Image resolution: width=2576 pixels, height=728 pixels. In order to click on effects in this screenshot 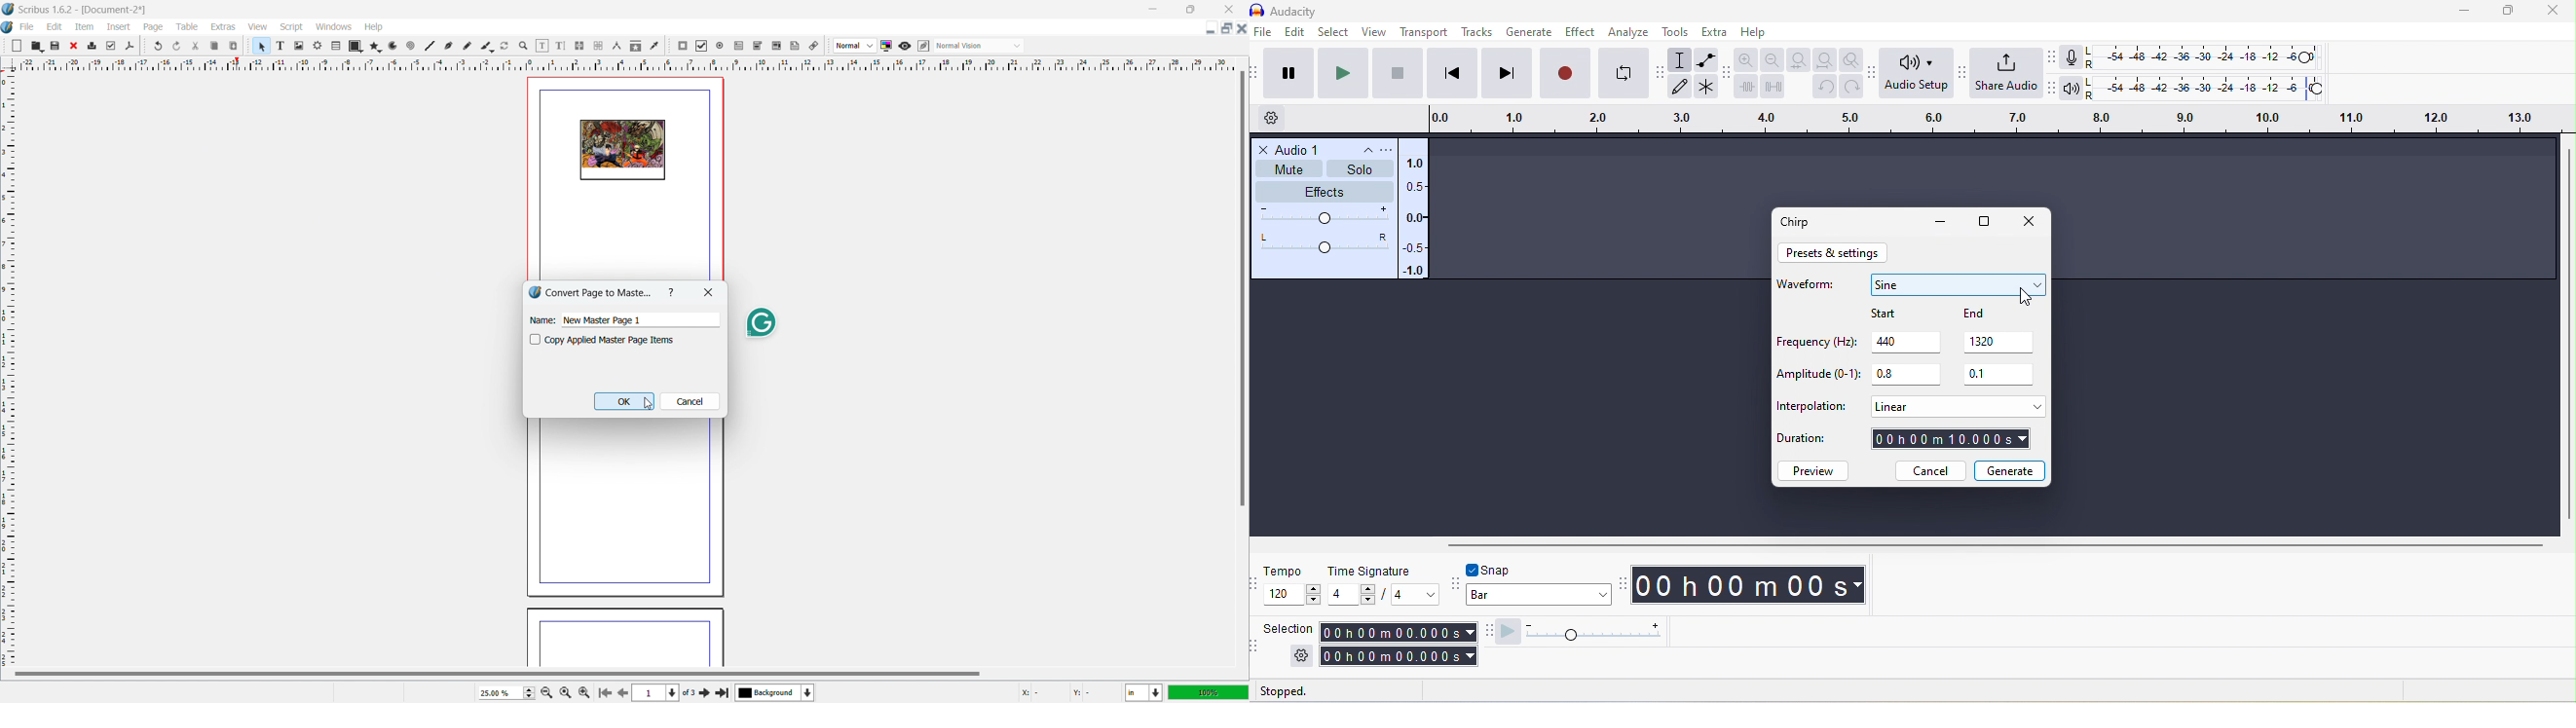, I will do `click(1326, 191)`.